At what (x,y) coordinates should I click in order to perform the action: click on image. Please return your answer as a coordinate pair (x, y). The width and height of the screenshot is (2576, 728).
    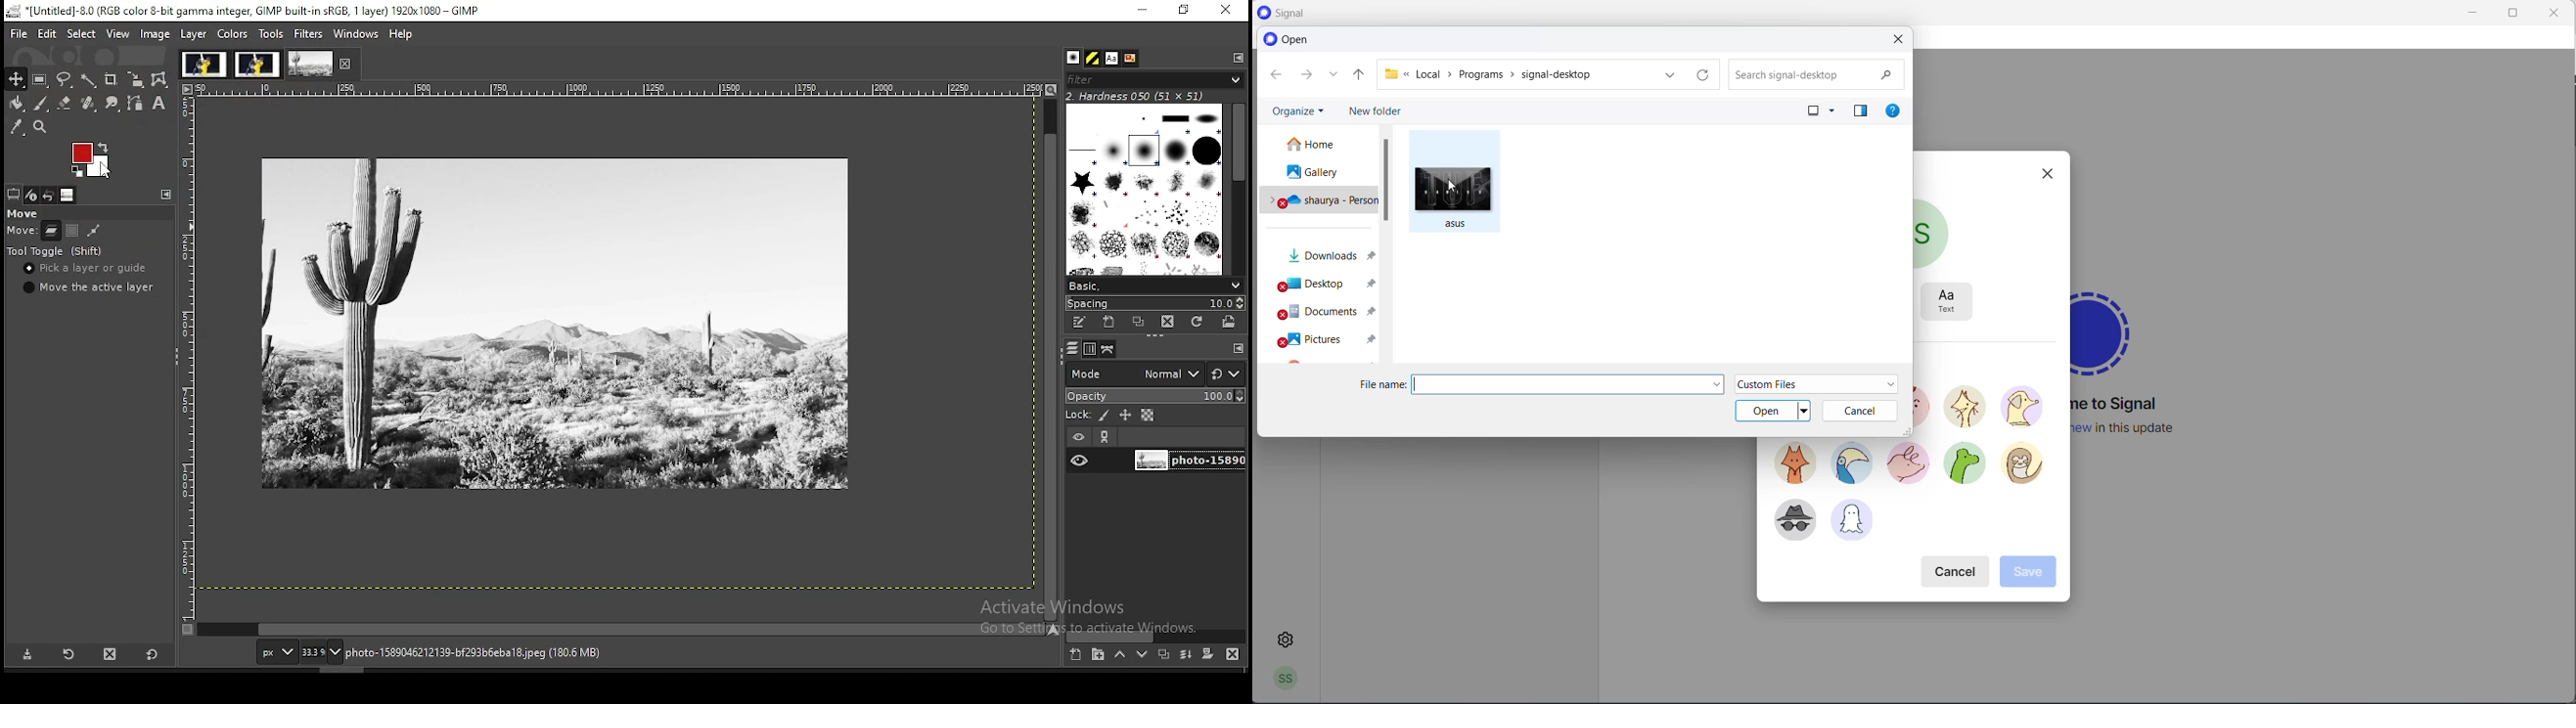
    Looking at the image, I should click on (156, 34).